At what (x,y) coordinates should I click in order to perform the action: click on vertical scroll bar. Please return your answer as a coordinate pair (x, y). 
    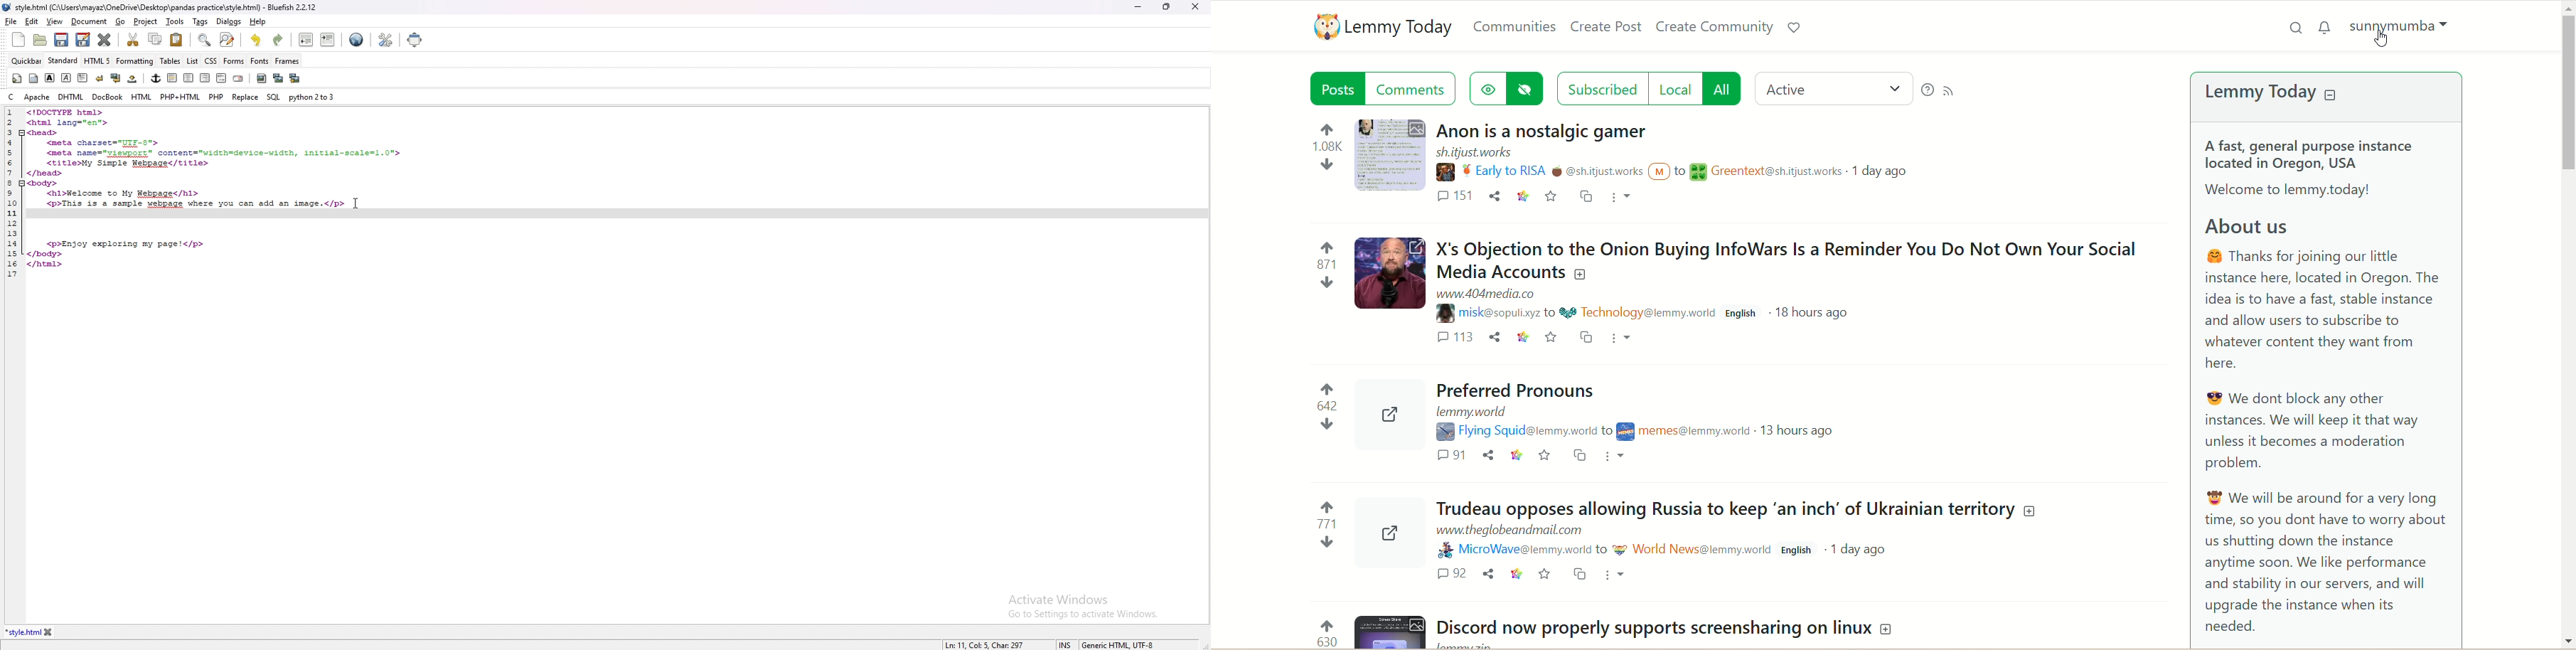
    Looking at the image, I should click on (2567, 323).